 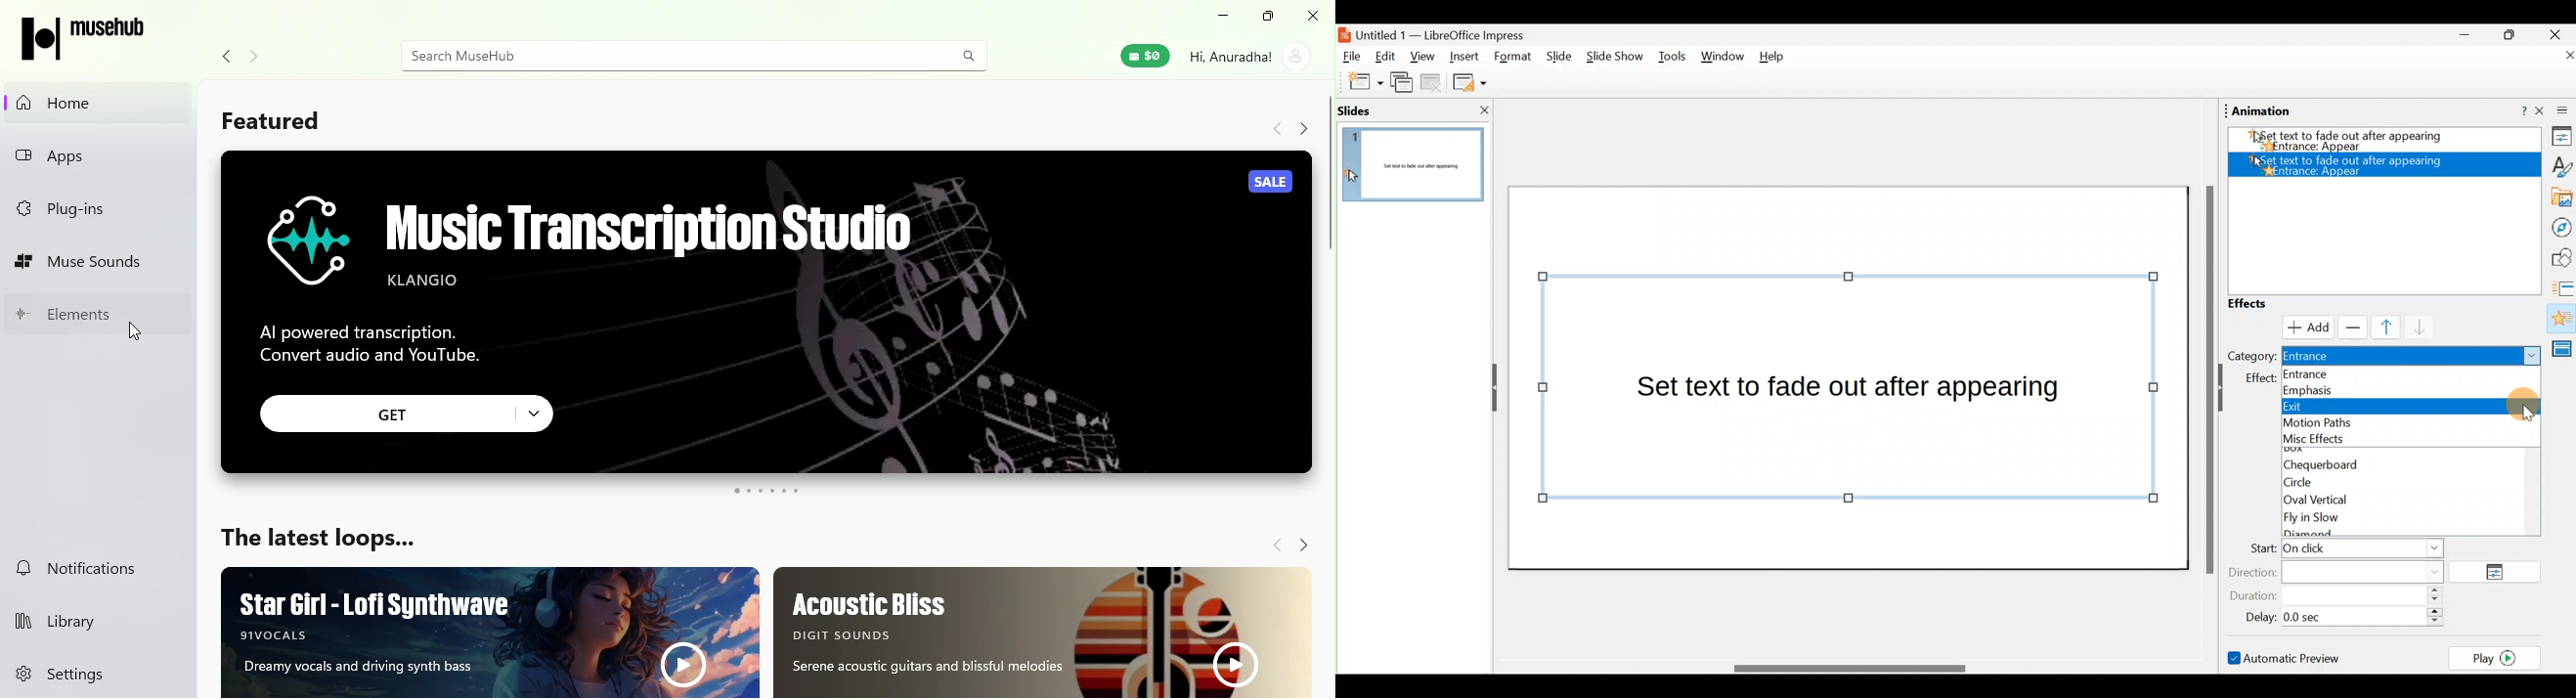 What do you see at coordinates (1312, 17) in the screenshot?
I see `Close tab` at bounding box center [1312, 17].